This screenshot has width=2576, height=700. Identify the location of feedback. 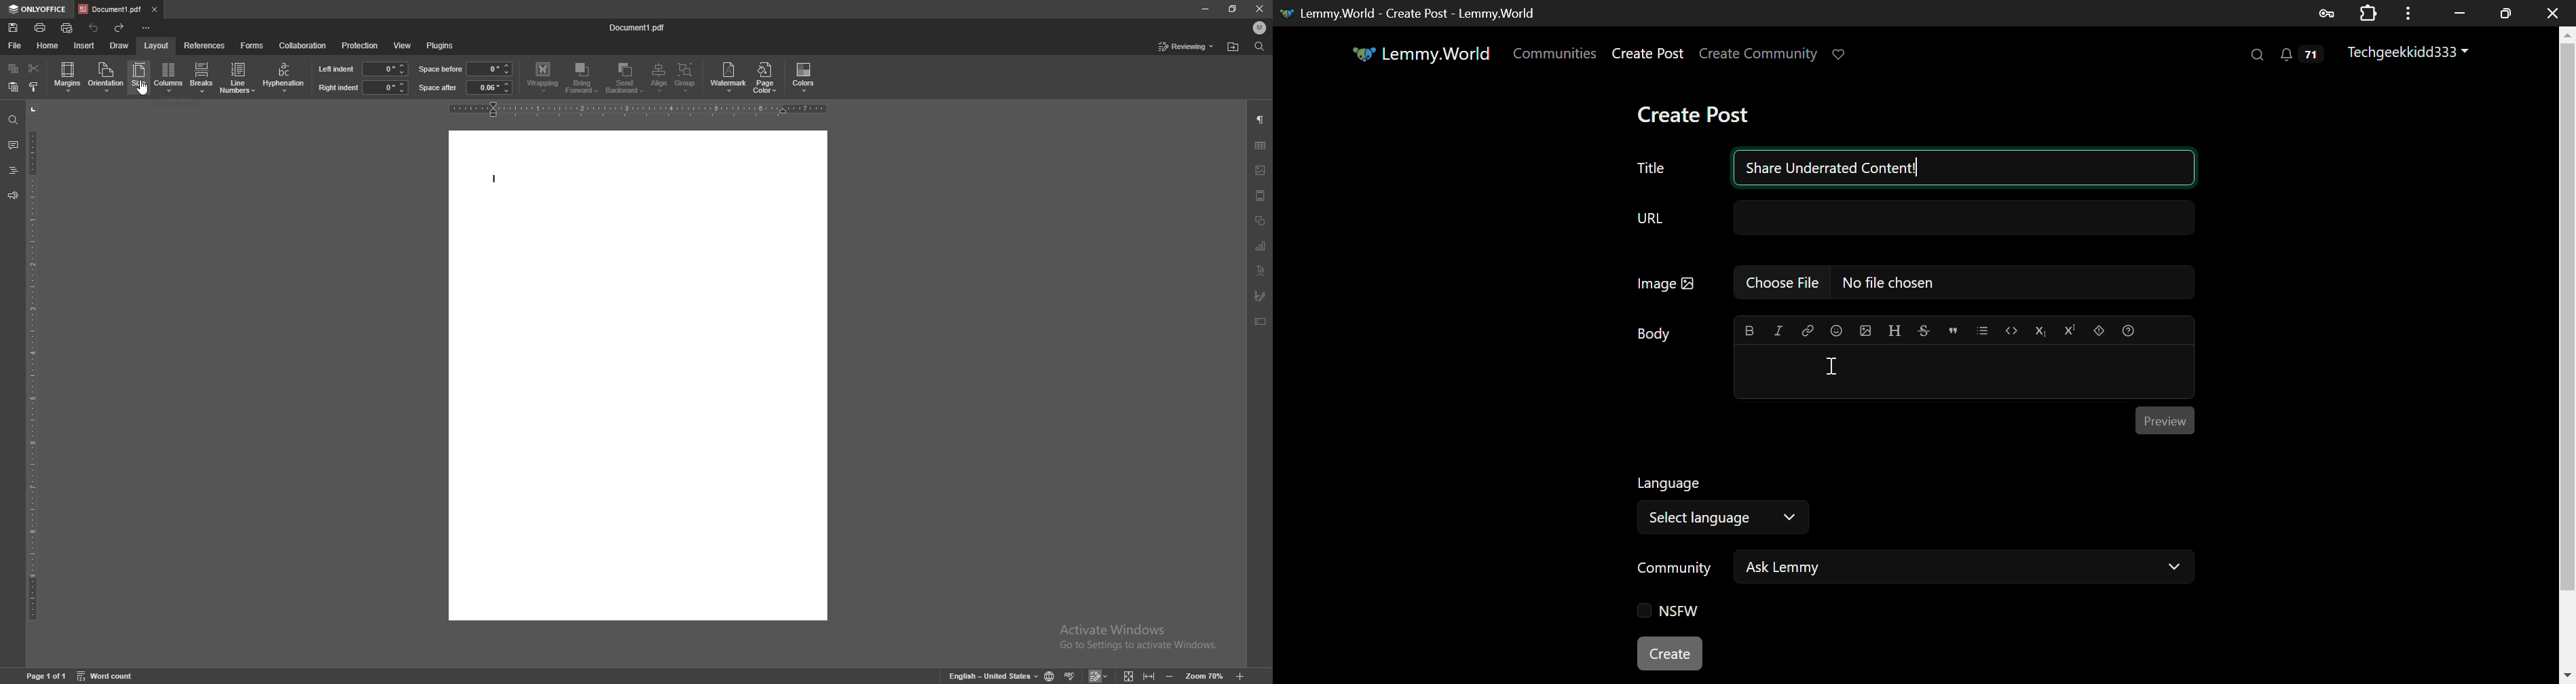
(13, 196).